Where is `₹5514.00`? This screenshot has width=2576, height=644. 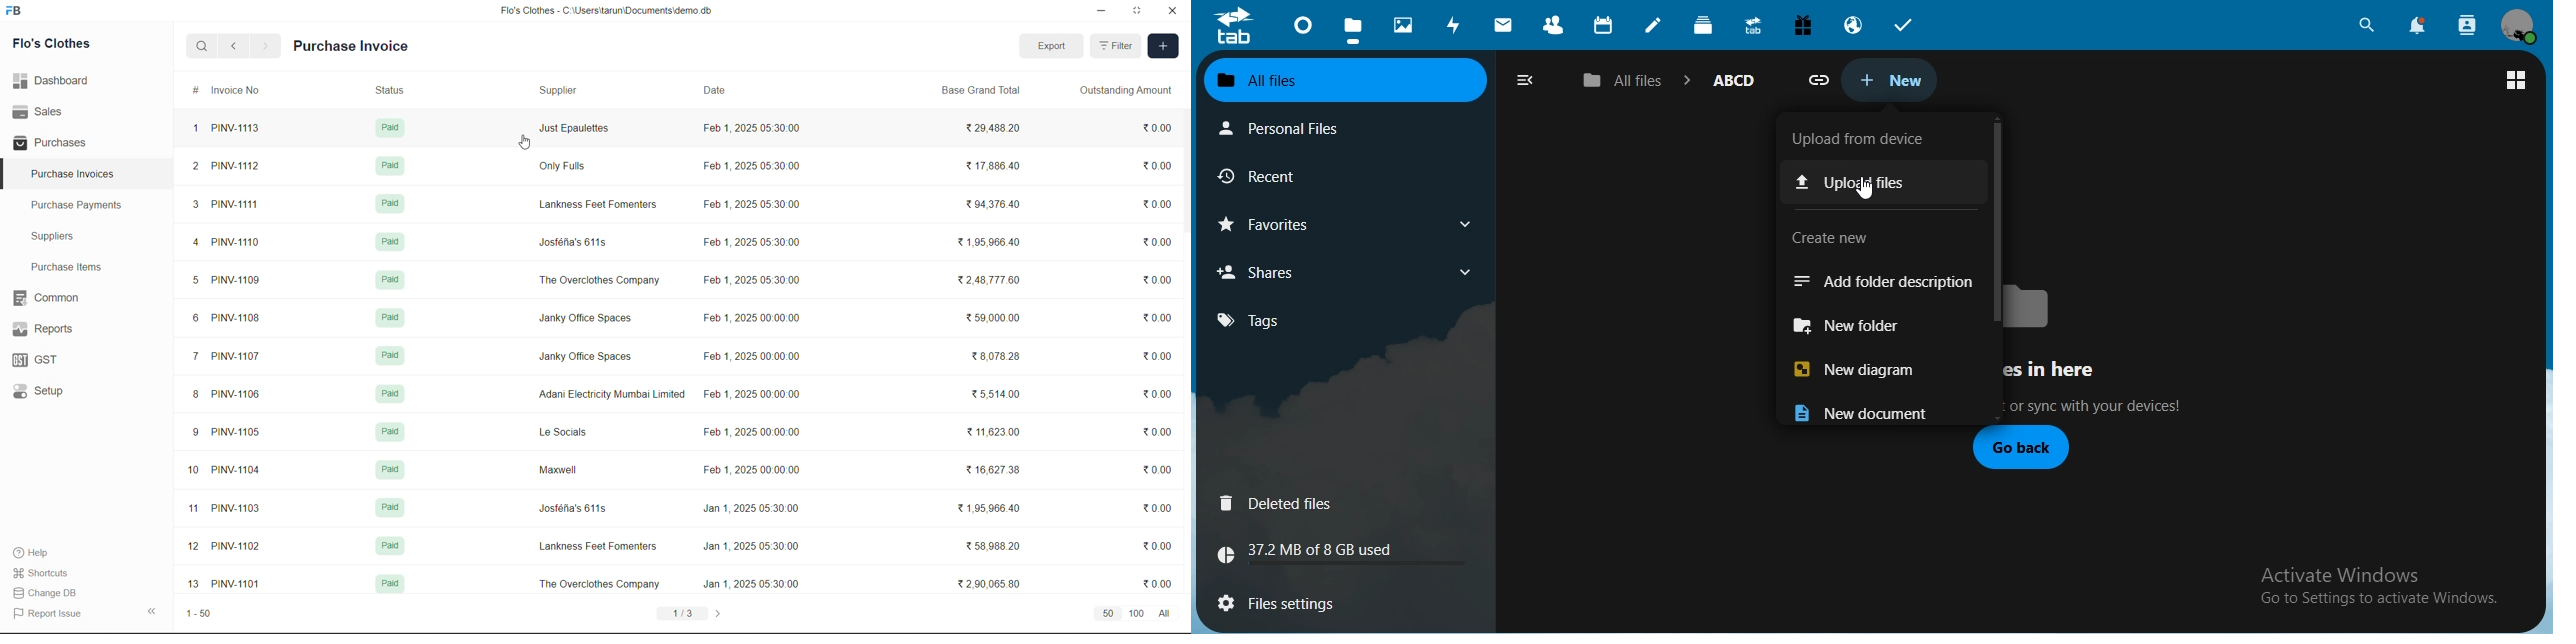 ₹5514.00 is located at coordinates (996, 396).